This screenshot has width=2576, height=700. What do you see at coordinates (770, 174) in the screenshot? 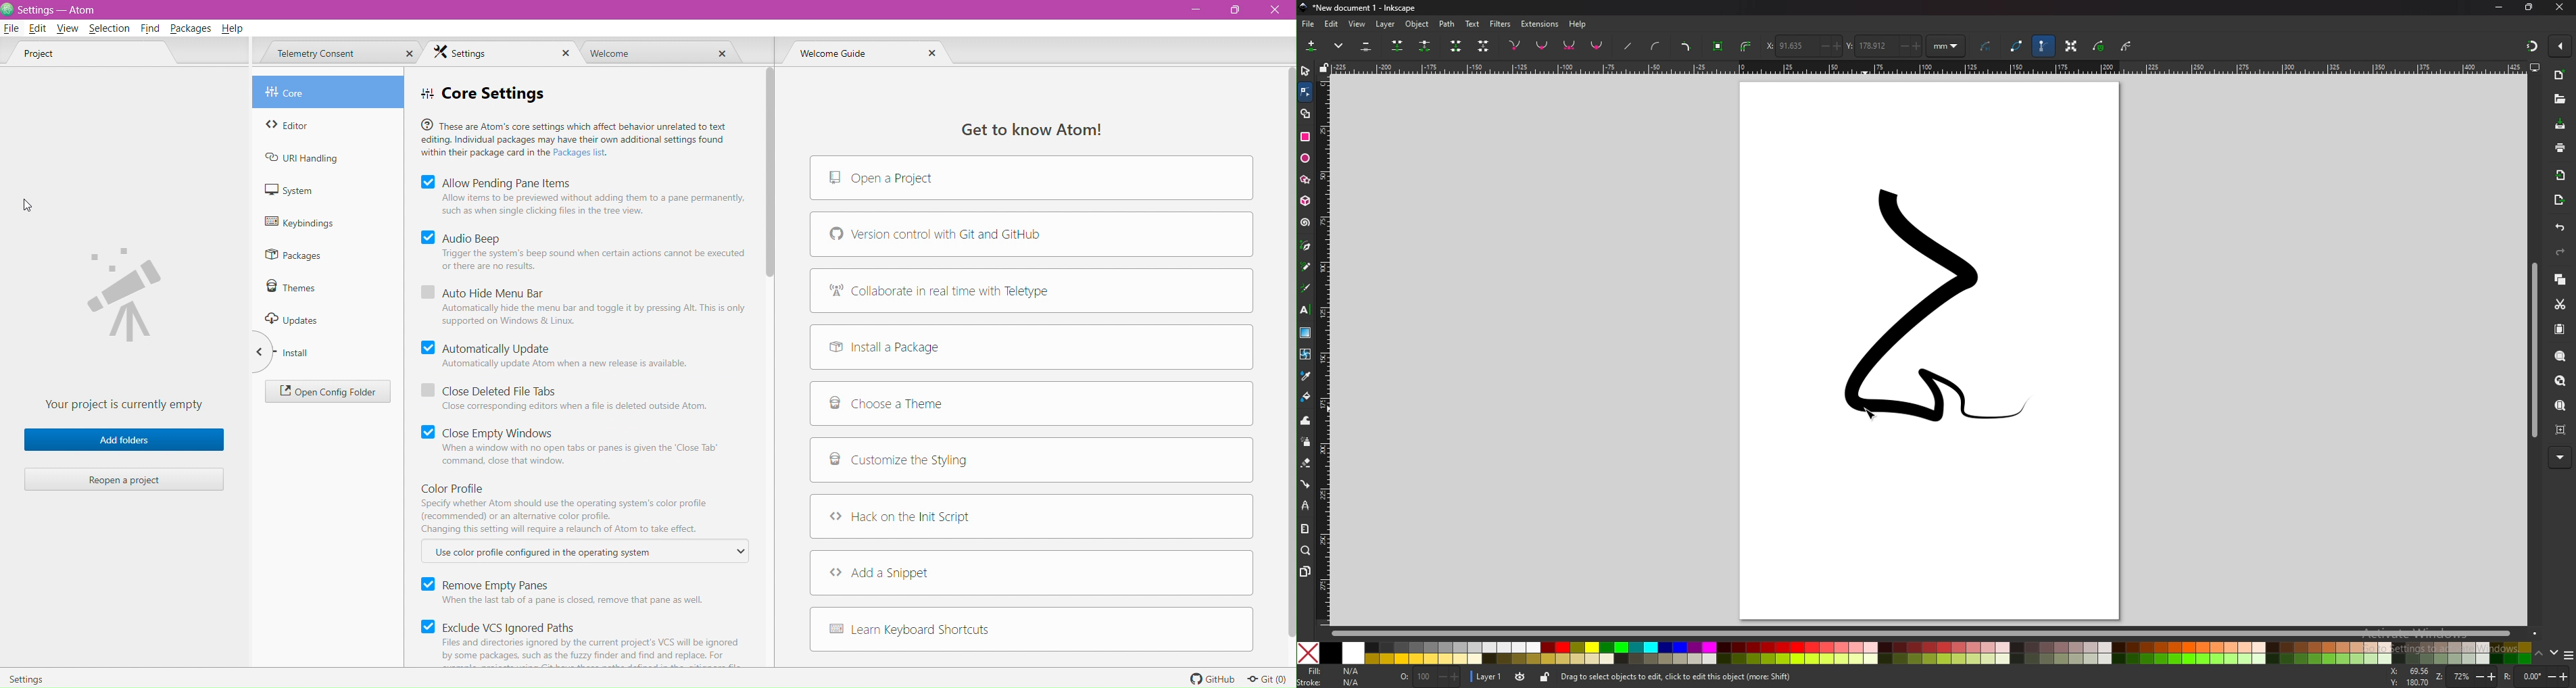
I see `Vertical Scroll Bar` at bounding box center [770, 174].